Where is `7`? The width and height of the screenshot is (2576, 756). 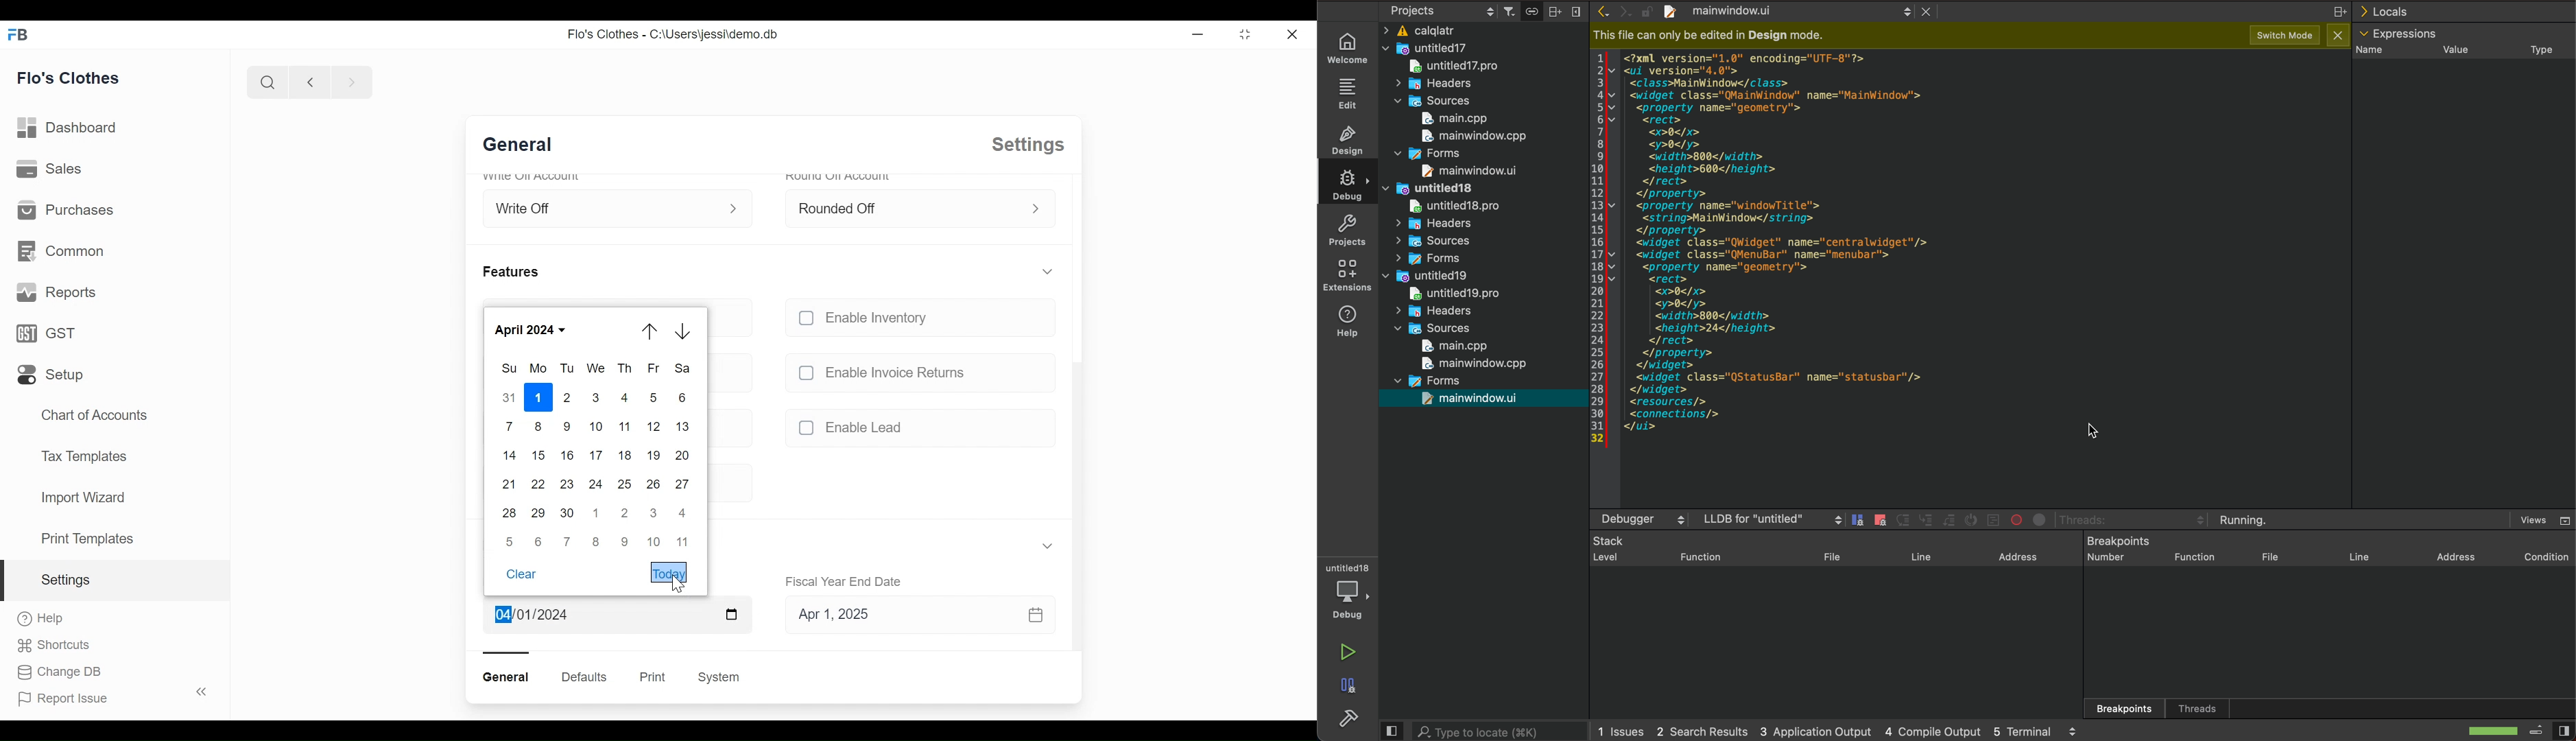
7 is located at coordinates (510, 425).